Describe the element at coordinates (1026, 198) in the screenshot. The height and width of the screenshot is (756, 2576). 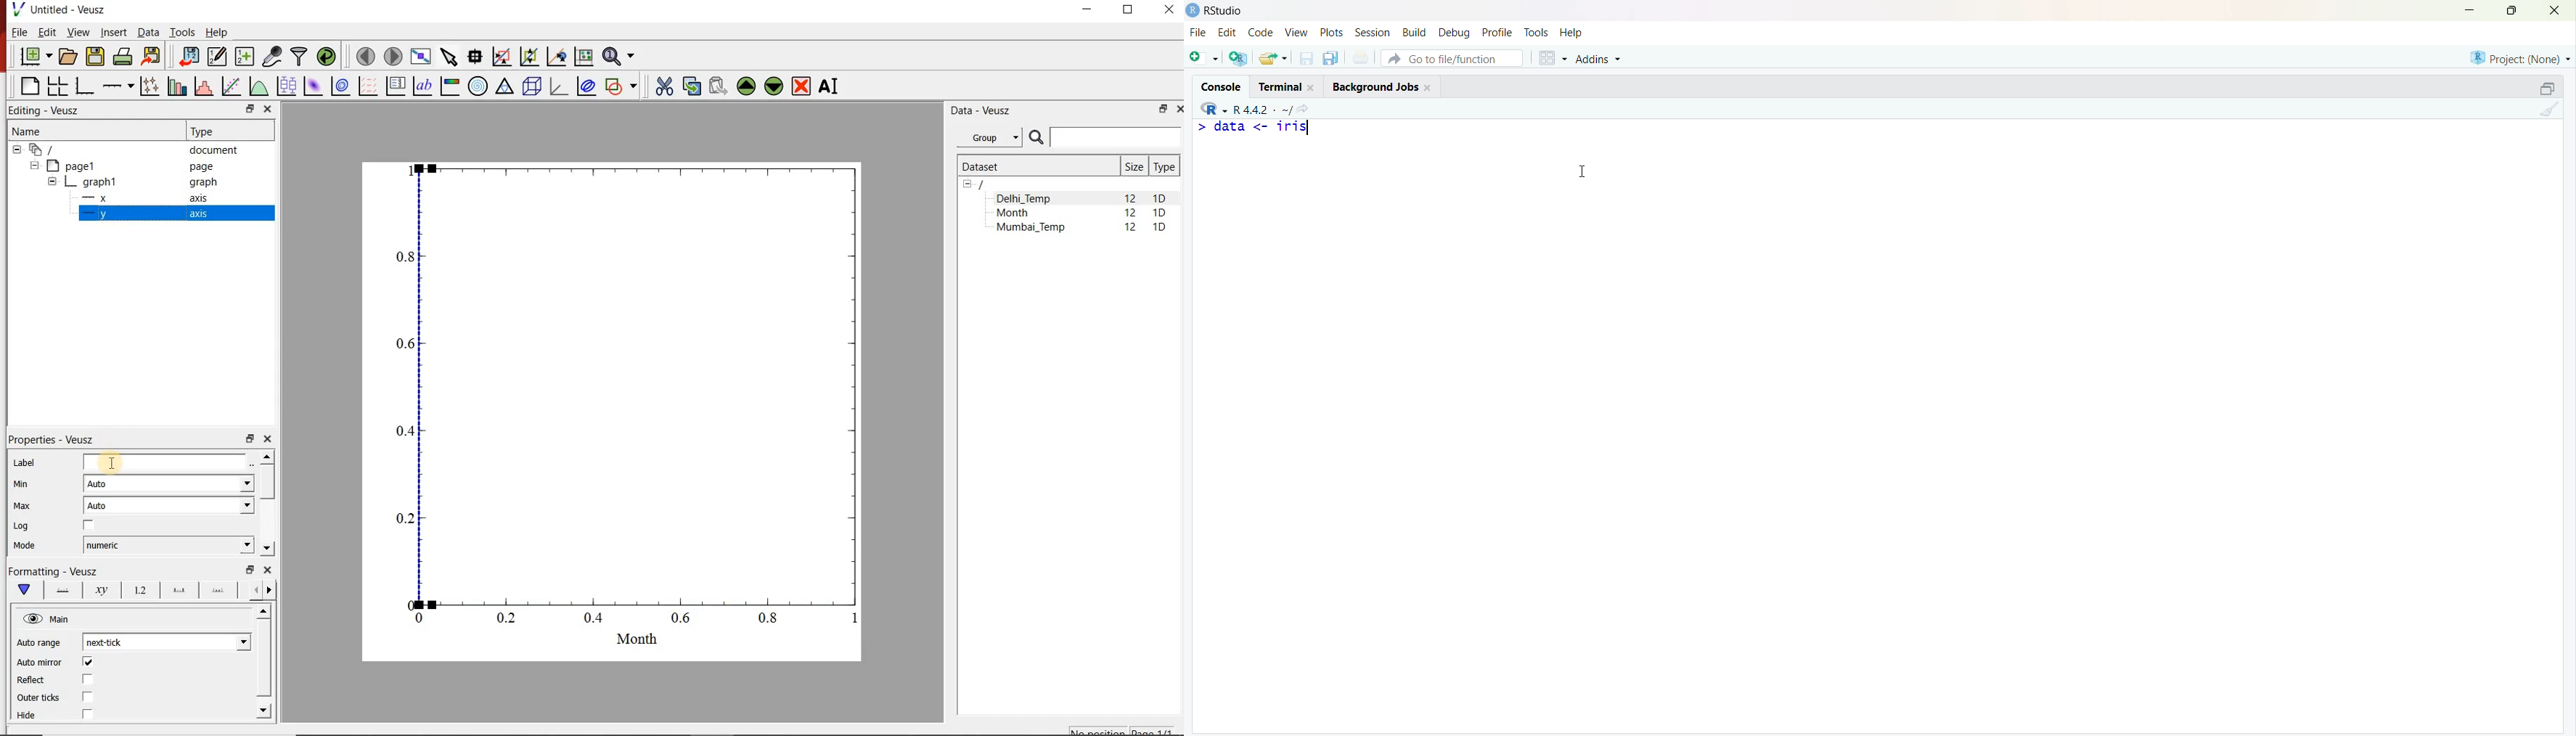
I see `Delhi_Temp` at that location.